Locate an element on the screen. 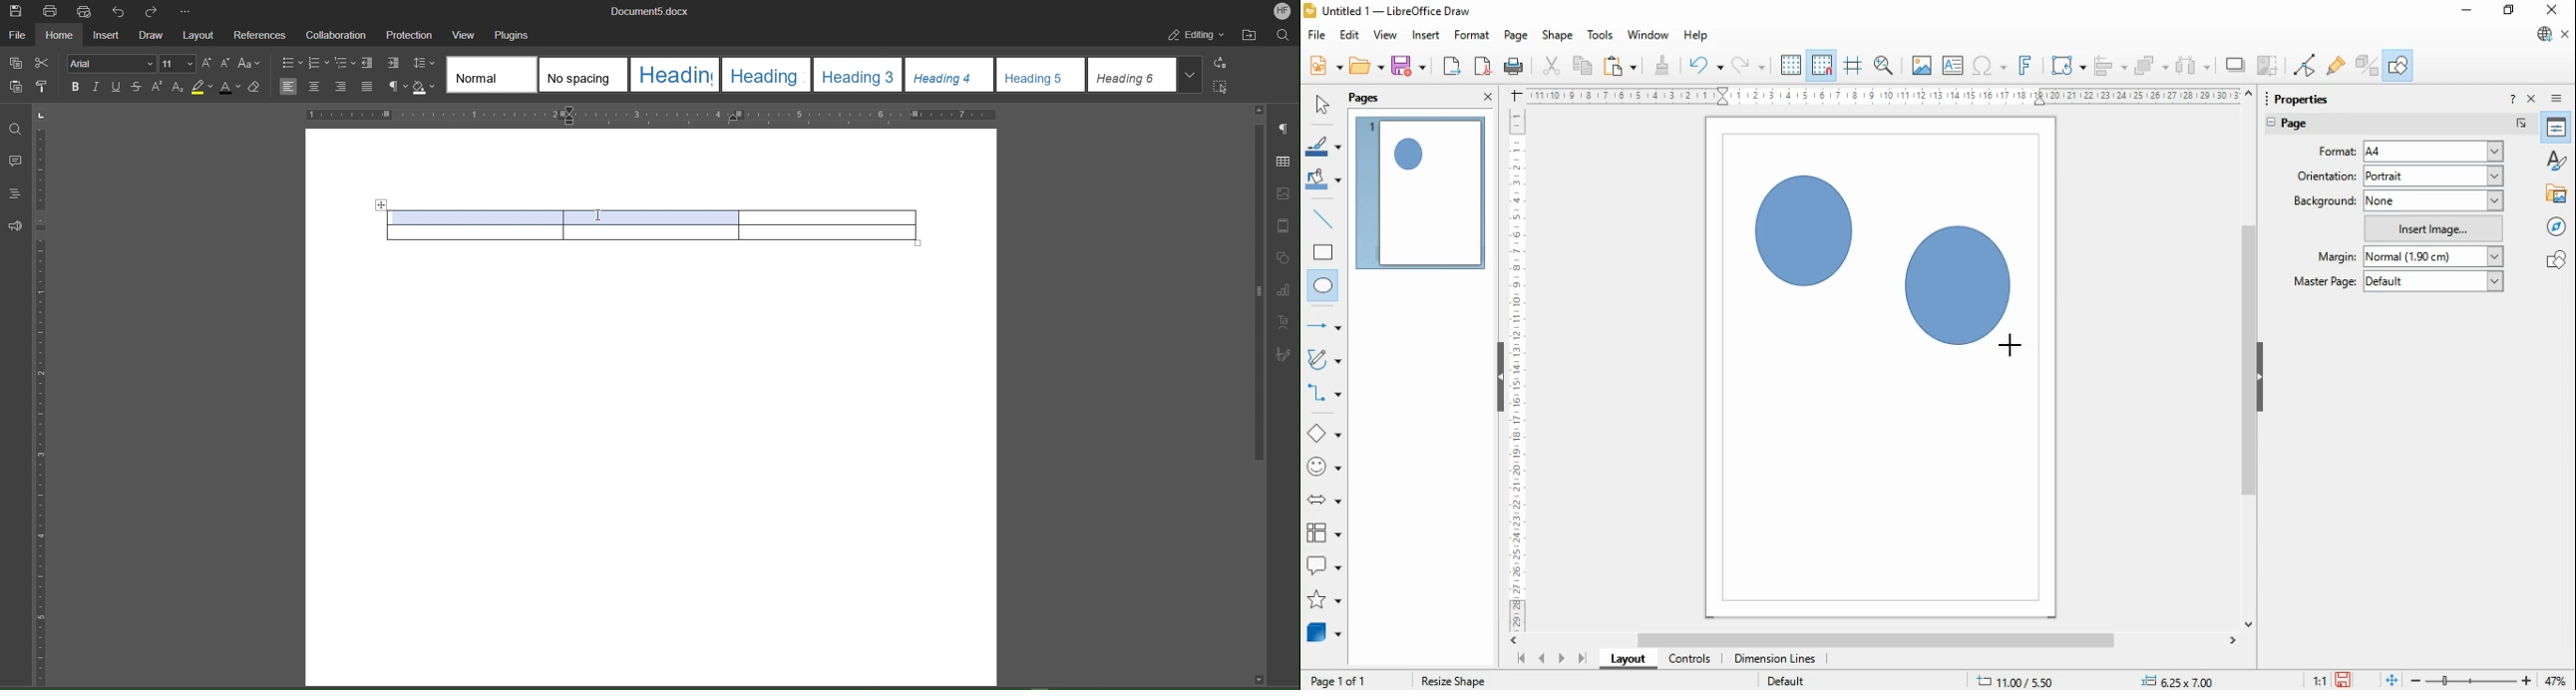 Image resolution: width=2576 pixels, height=700 pixels. flowchart is located at coordinates (1324, 536).